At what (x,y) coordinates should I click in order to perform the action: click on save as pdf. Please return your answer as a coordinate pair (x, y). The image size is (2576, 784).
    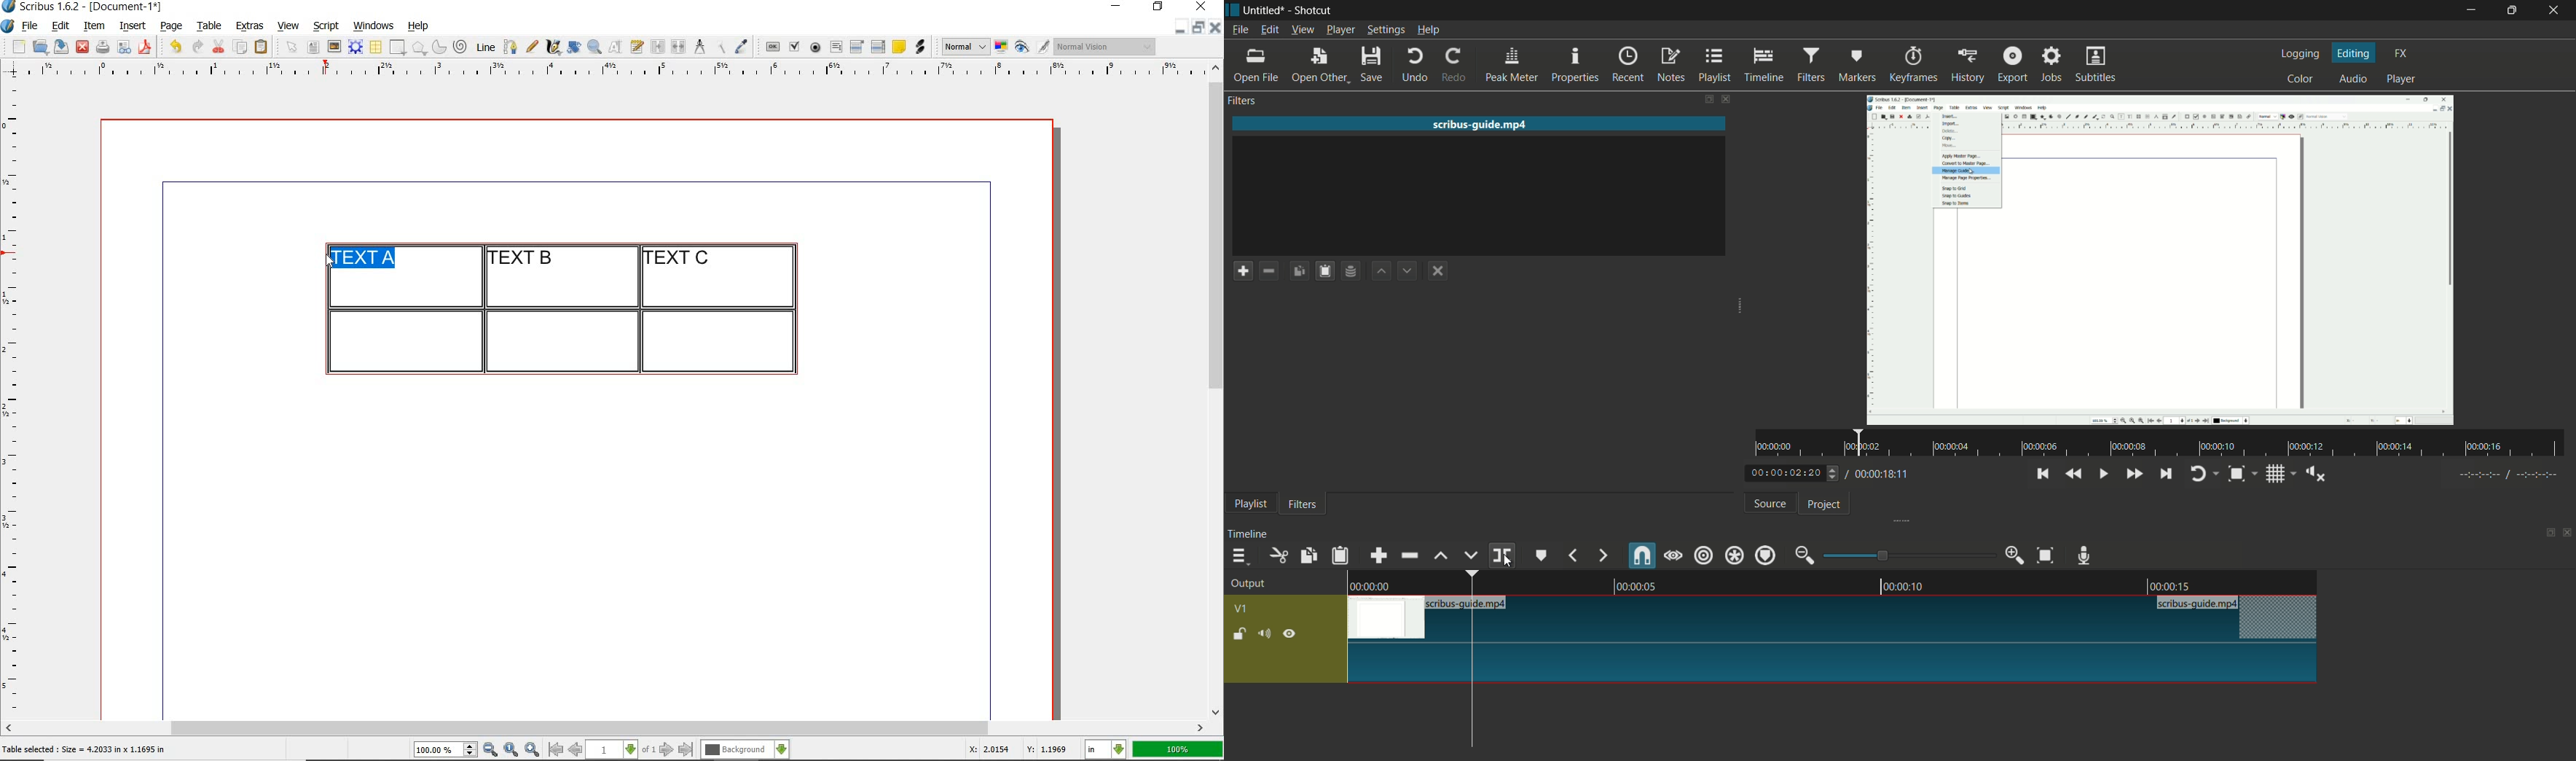
    Looking at the image, I should click on (147, 47).